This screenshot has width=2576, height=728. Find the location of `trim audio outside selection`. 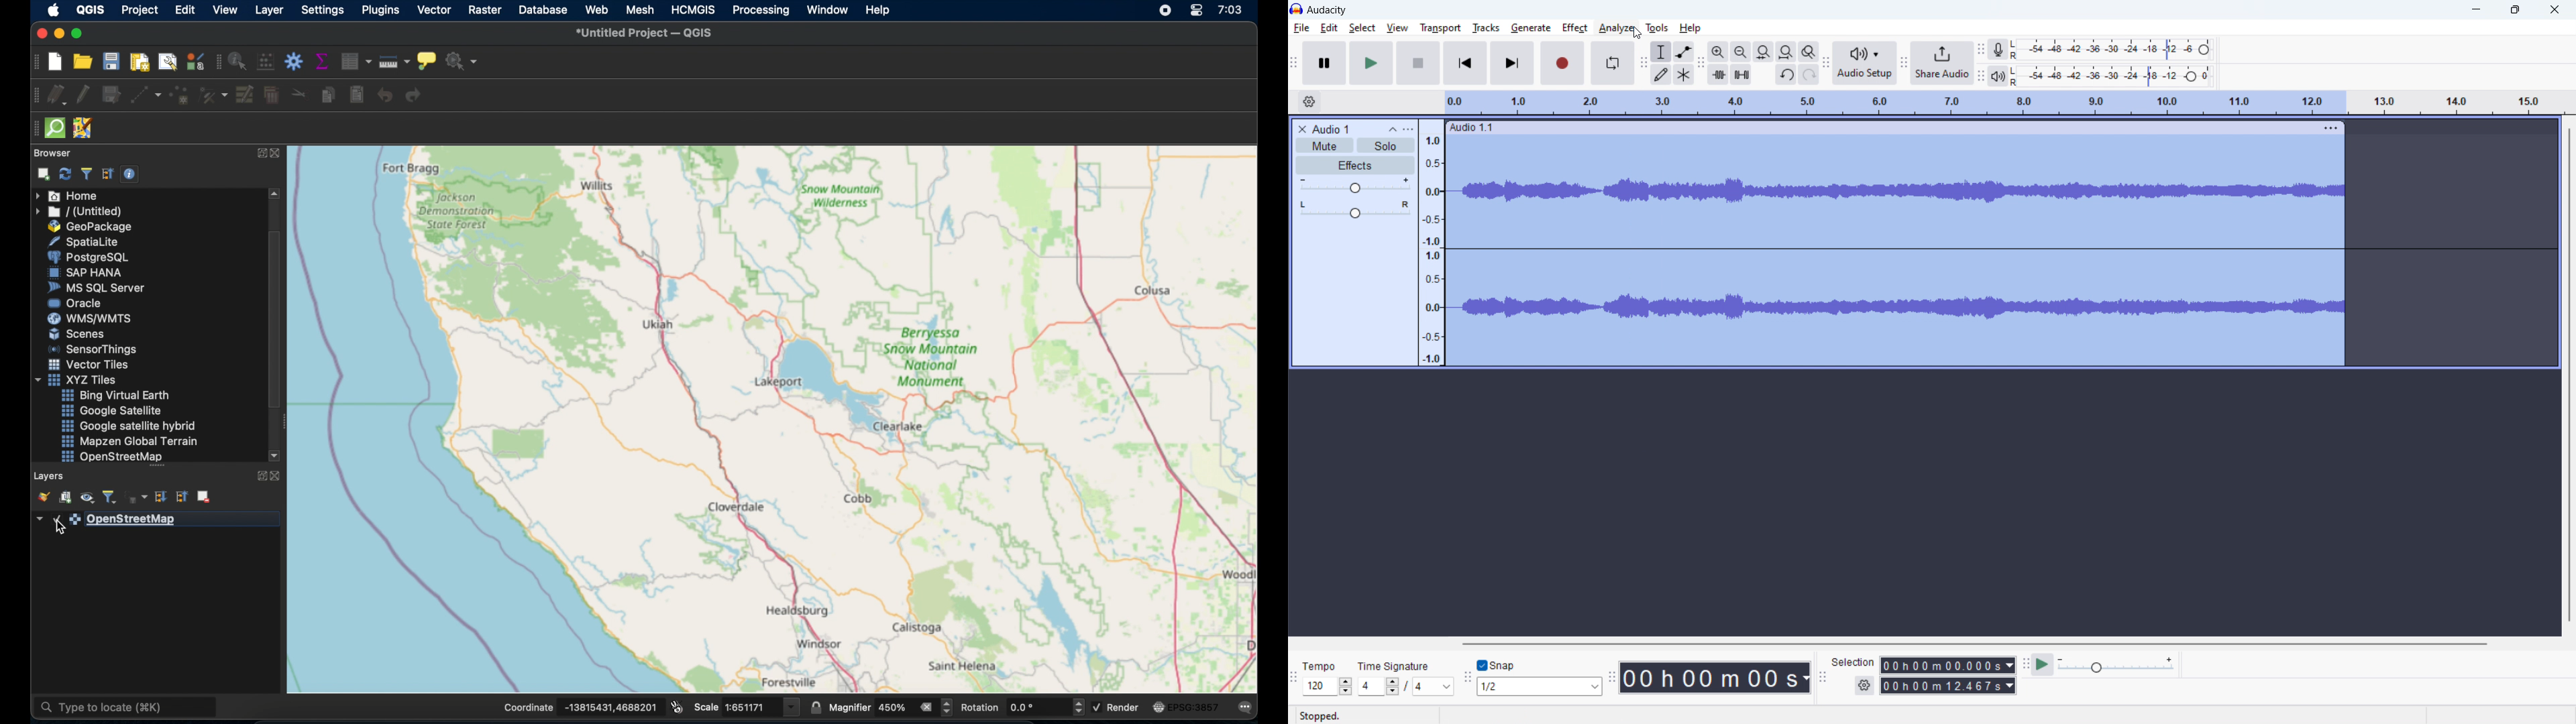

trim audio outside selection is located at coordinates (1718, 74).